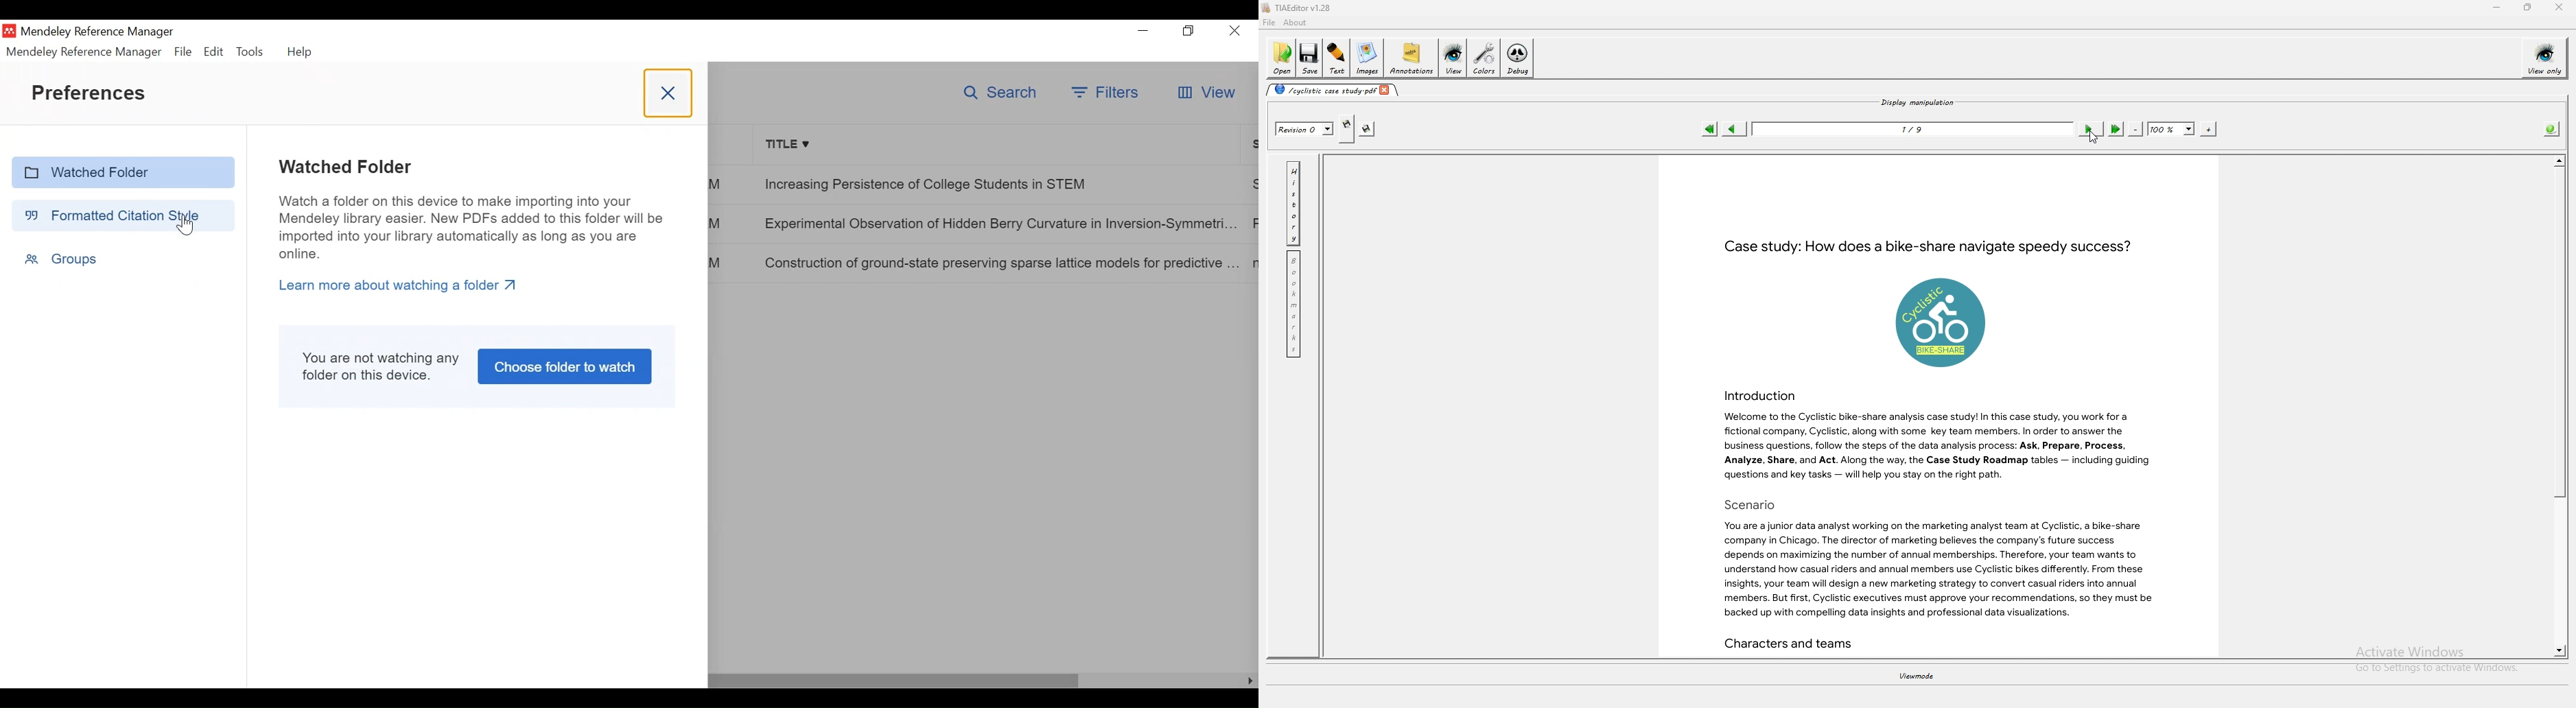 The image size is (2576, 728). What do you see at coordinates (121, 215) in the screenshot?
I see `Formatted Citation Style` at bounding box center [121, 215].